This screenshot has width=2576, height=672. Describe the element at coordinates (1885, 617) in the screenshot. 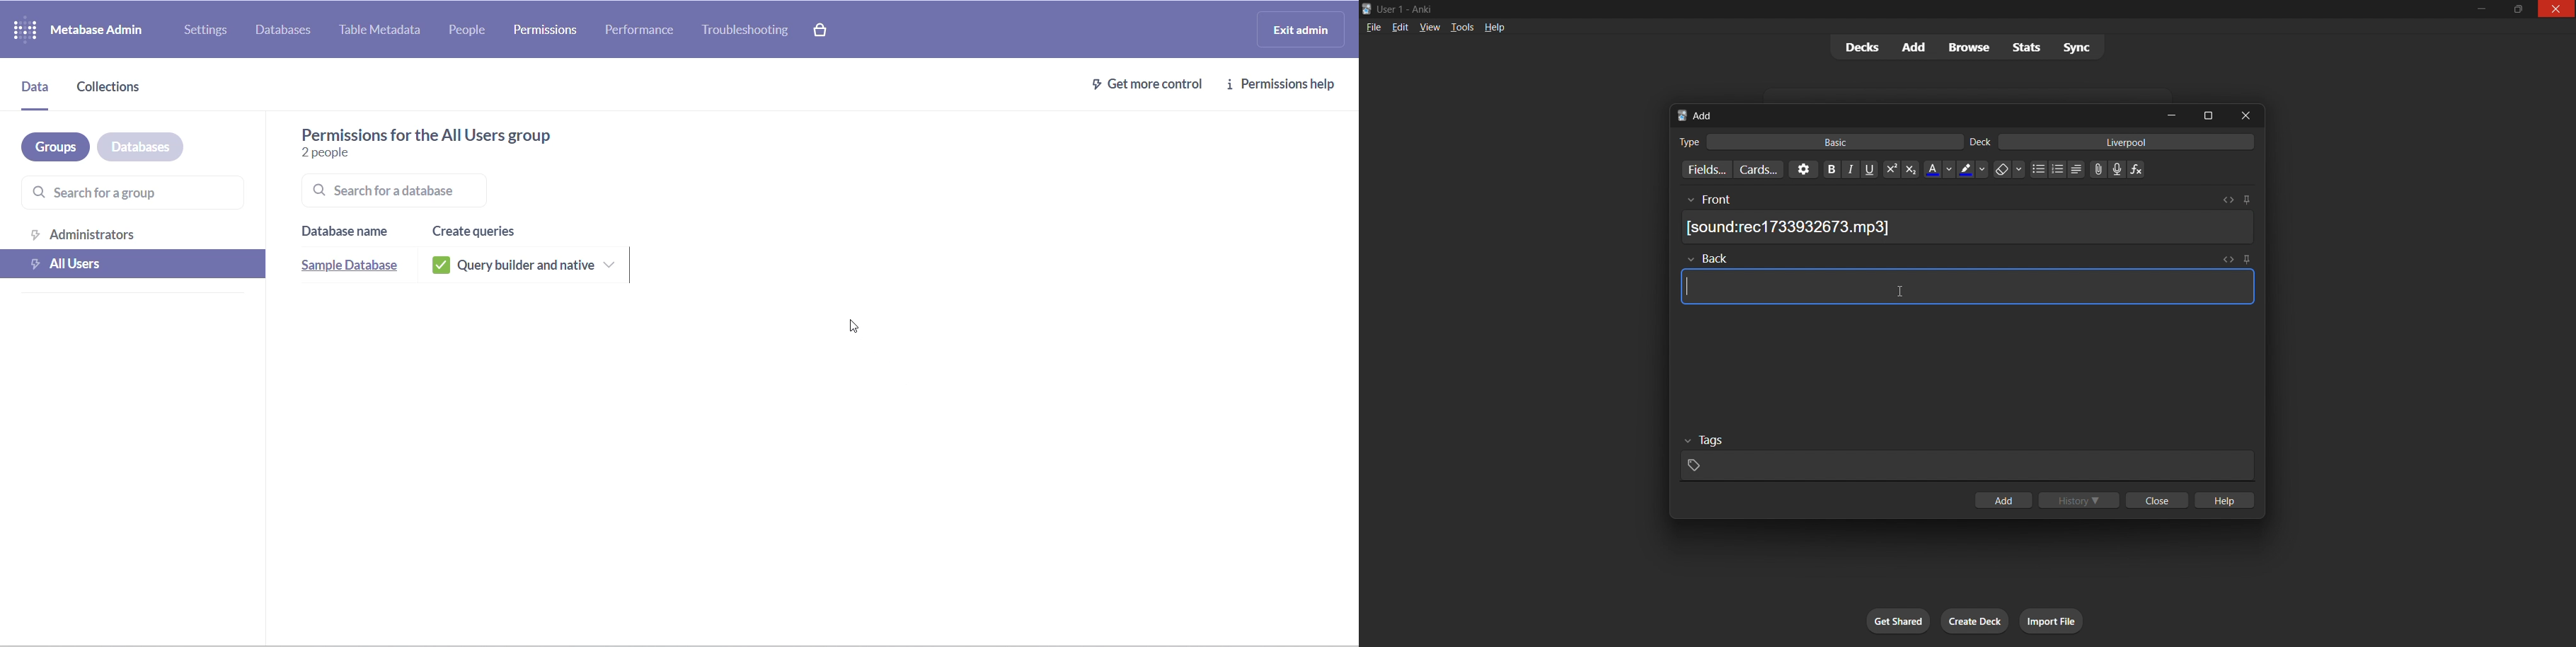

I see `get shared` at that location.